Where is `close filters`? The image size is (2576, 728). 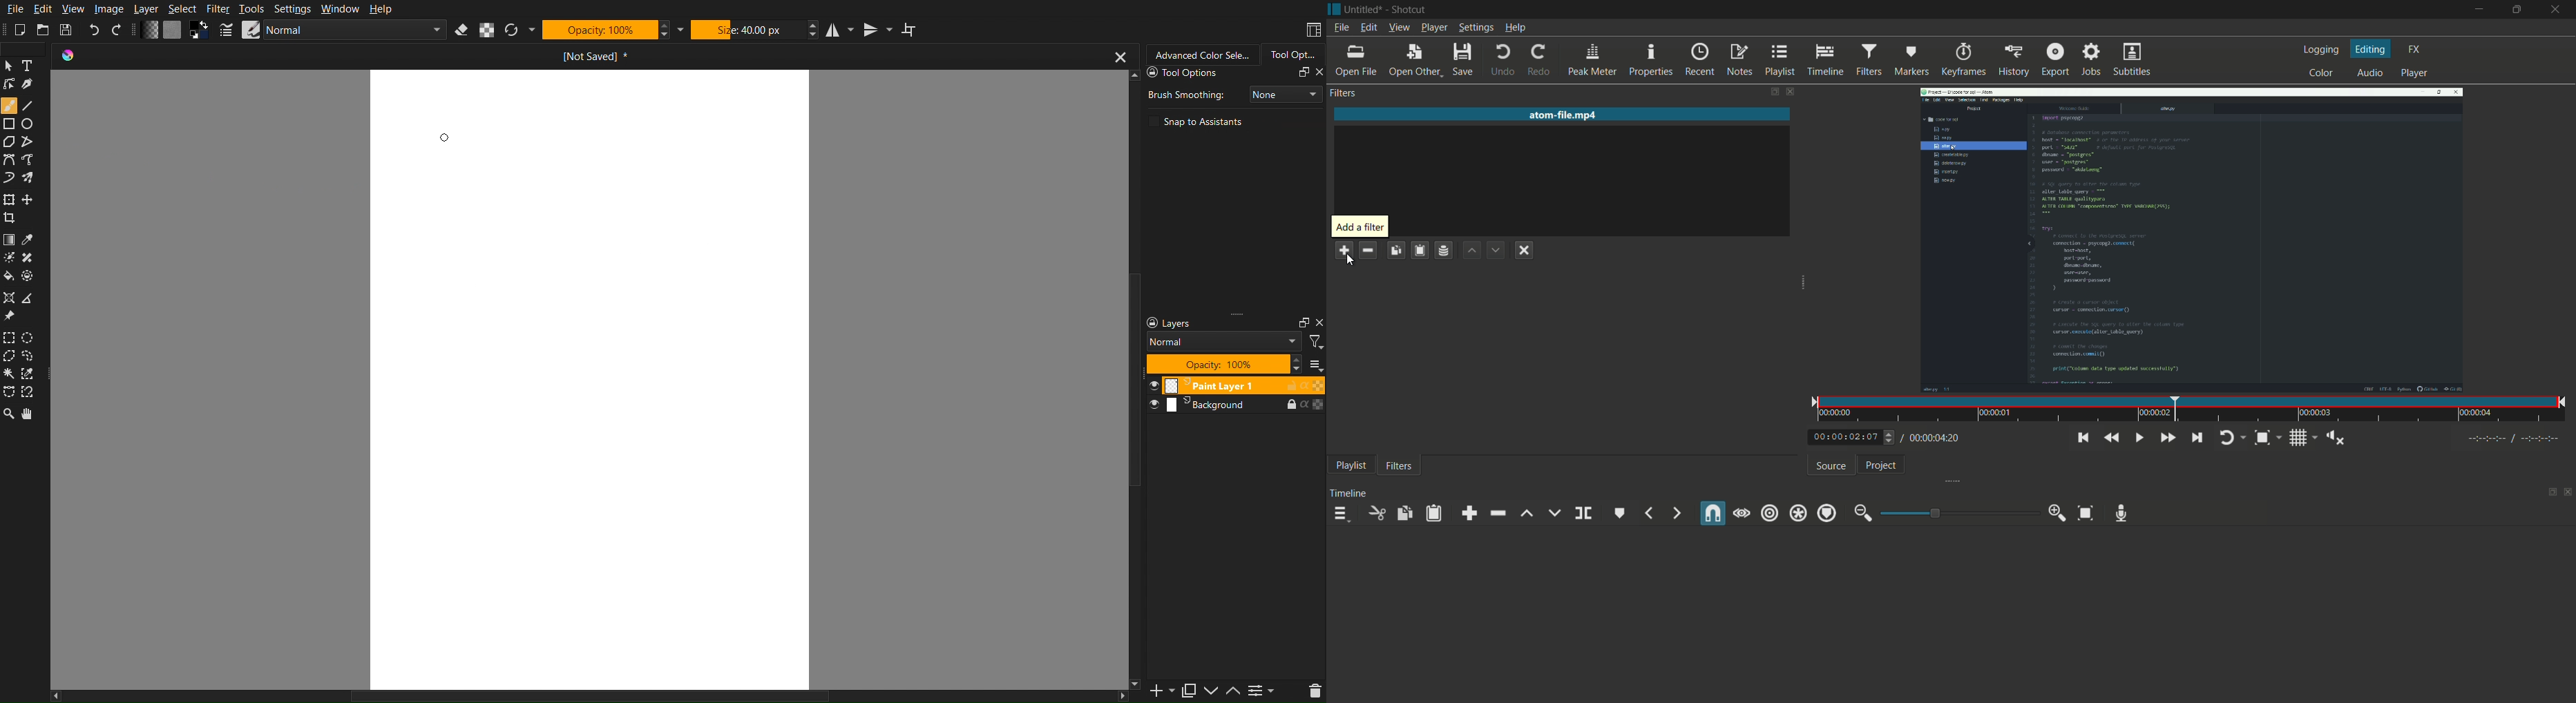
close filters is located at coordinates (1795, 92).